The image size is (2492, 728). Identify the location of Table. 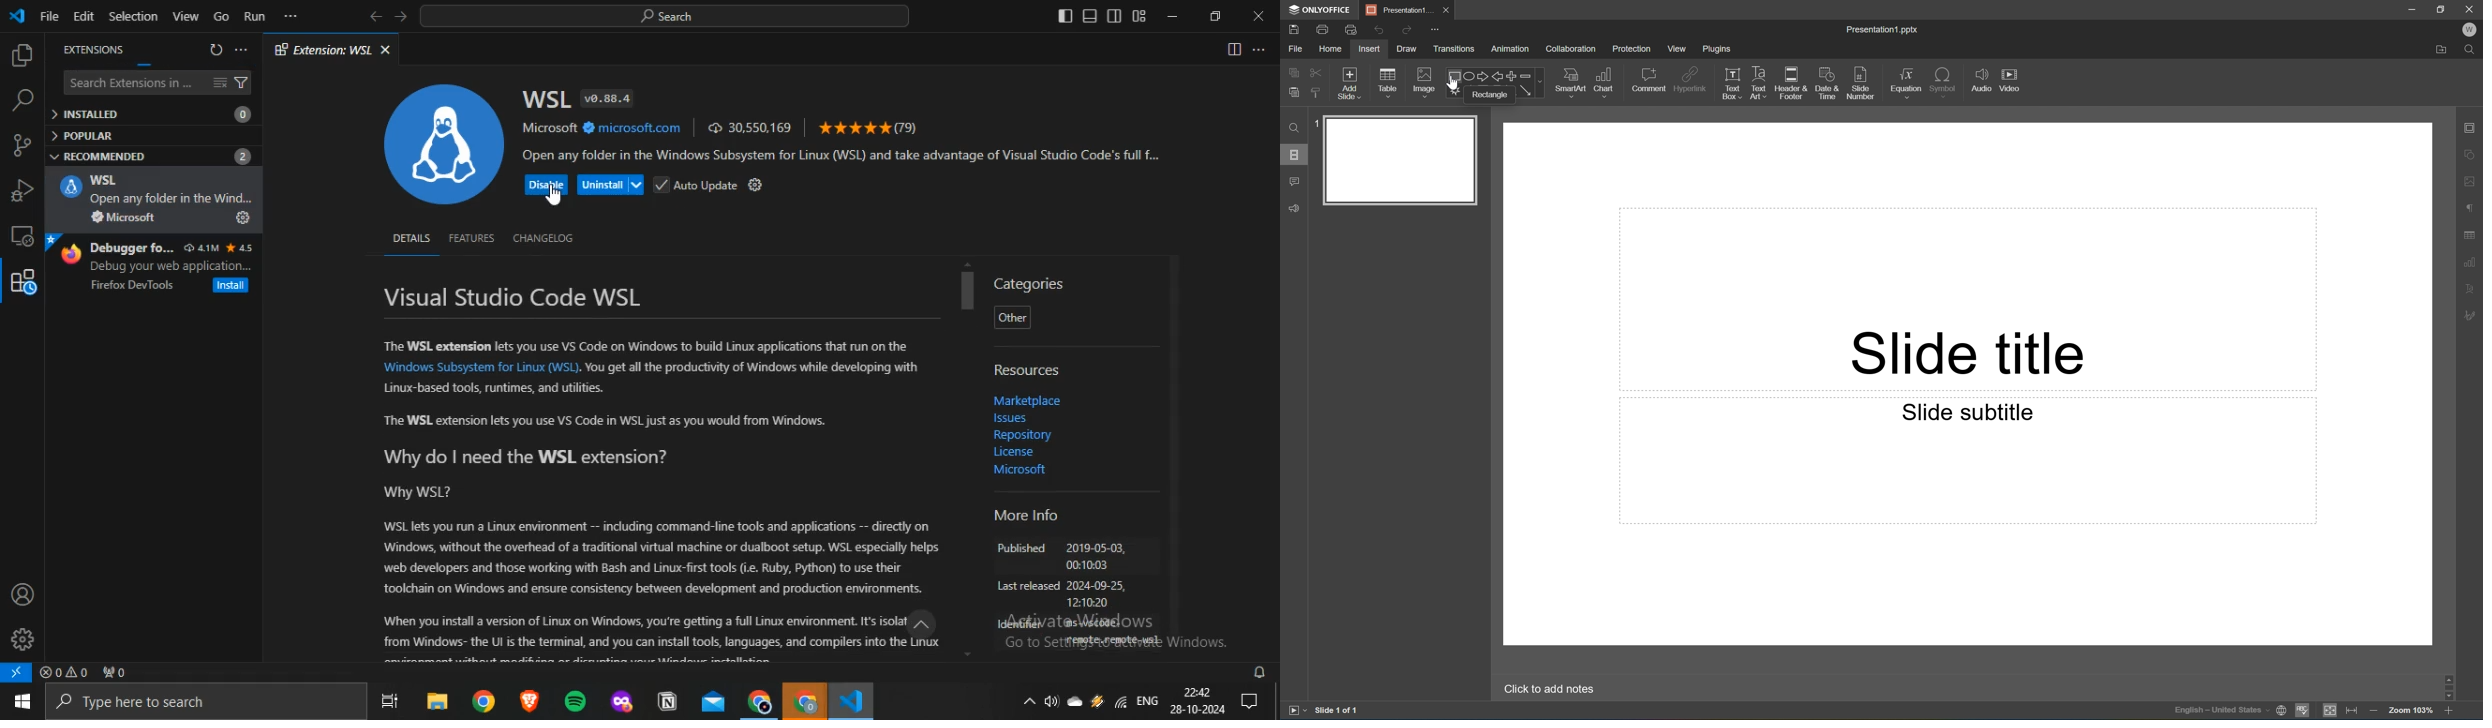
(1388, 82).